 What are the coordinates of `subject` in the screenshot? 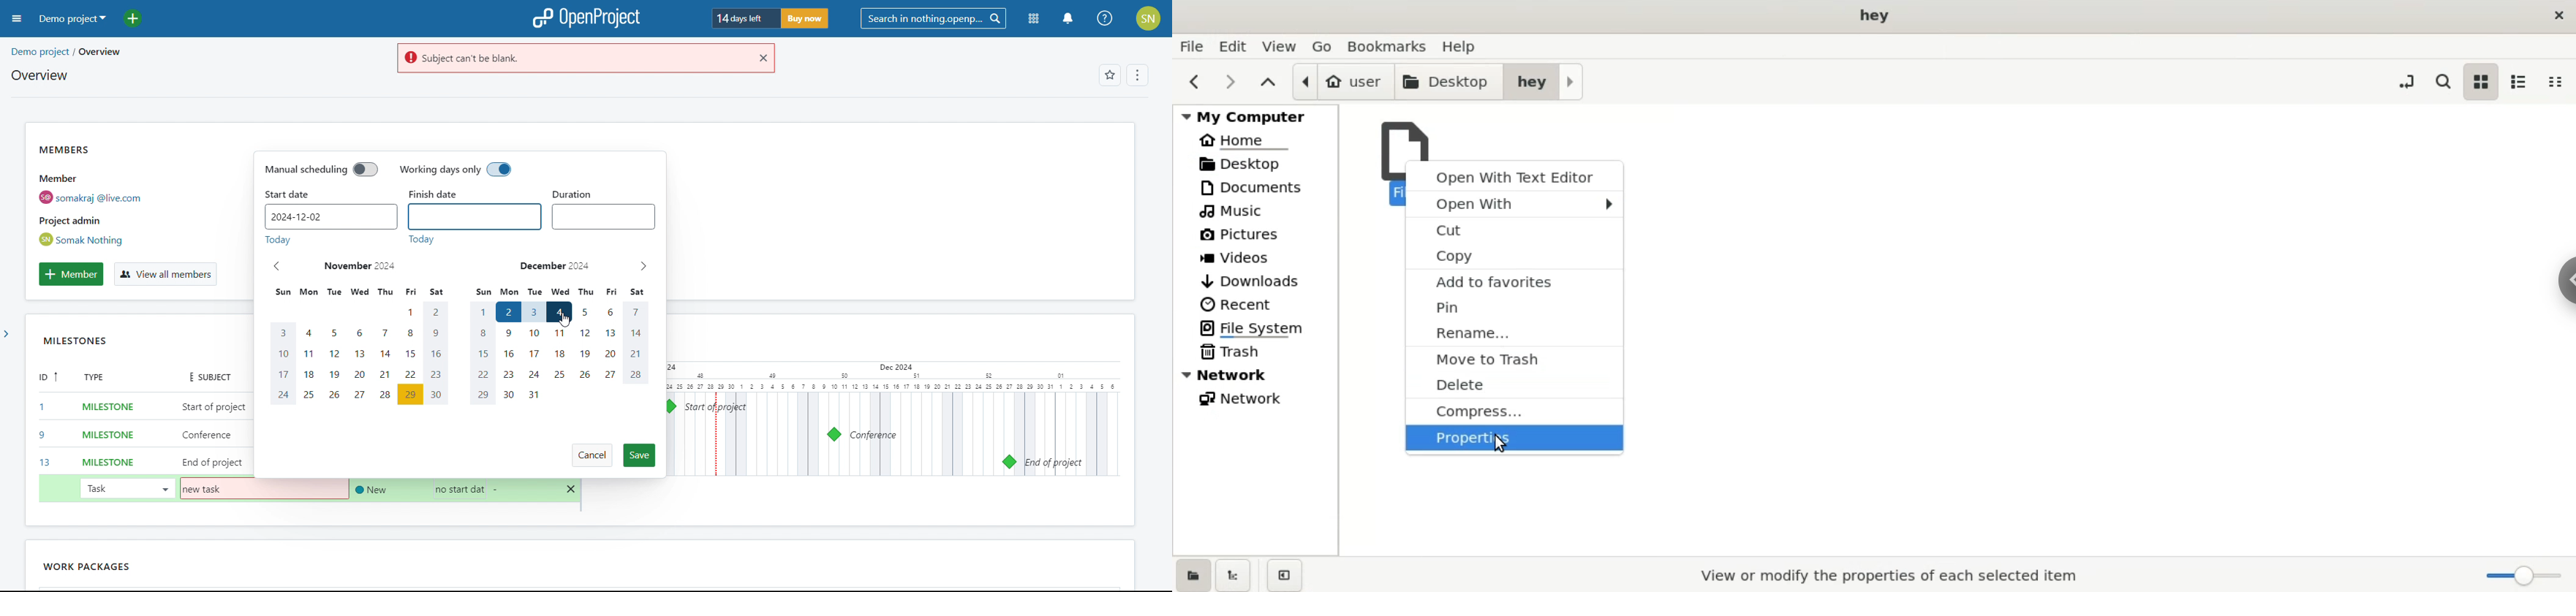 It's located at (205, 376).